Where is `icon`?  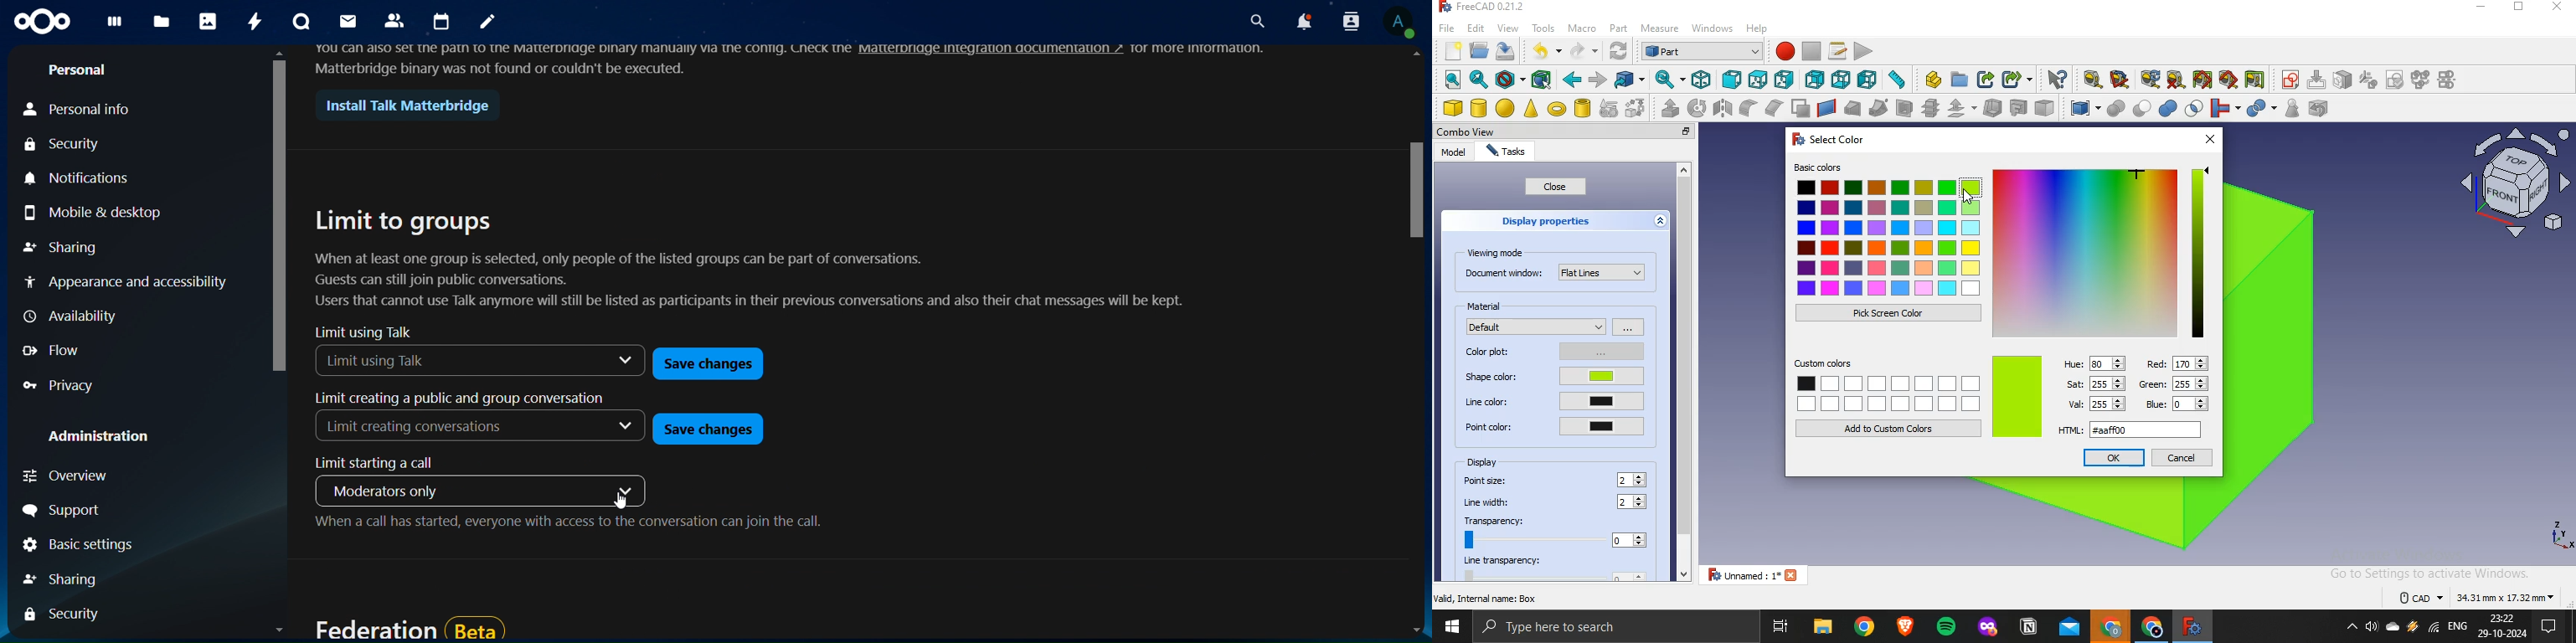
icon is located at coordinates (2368, 79).